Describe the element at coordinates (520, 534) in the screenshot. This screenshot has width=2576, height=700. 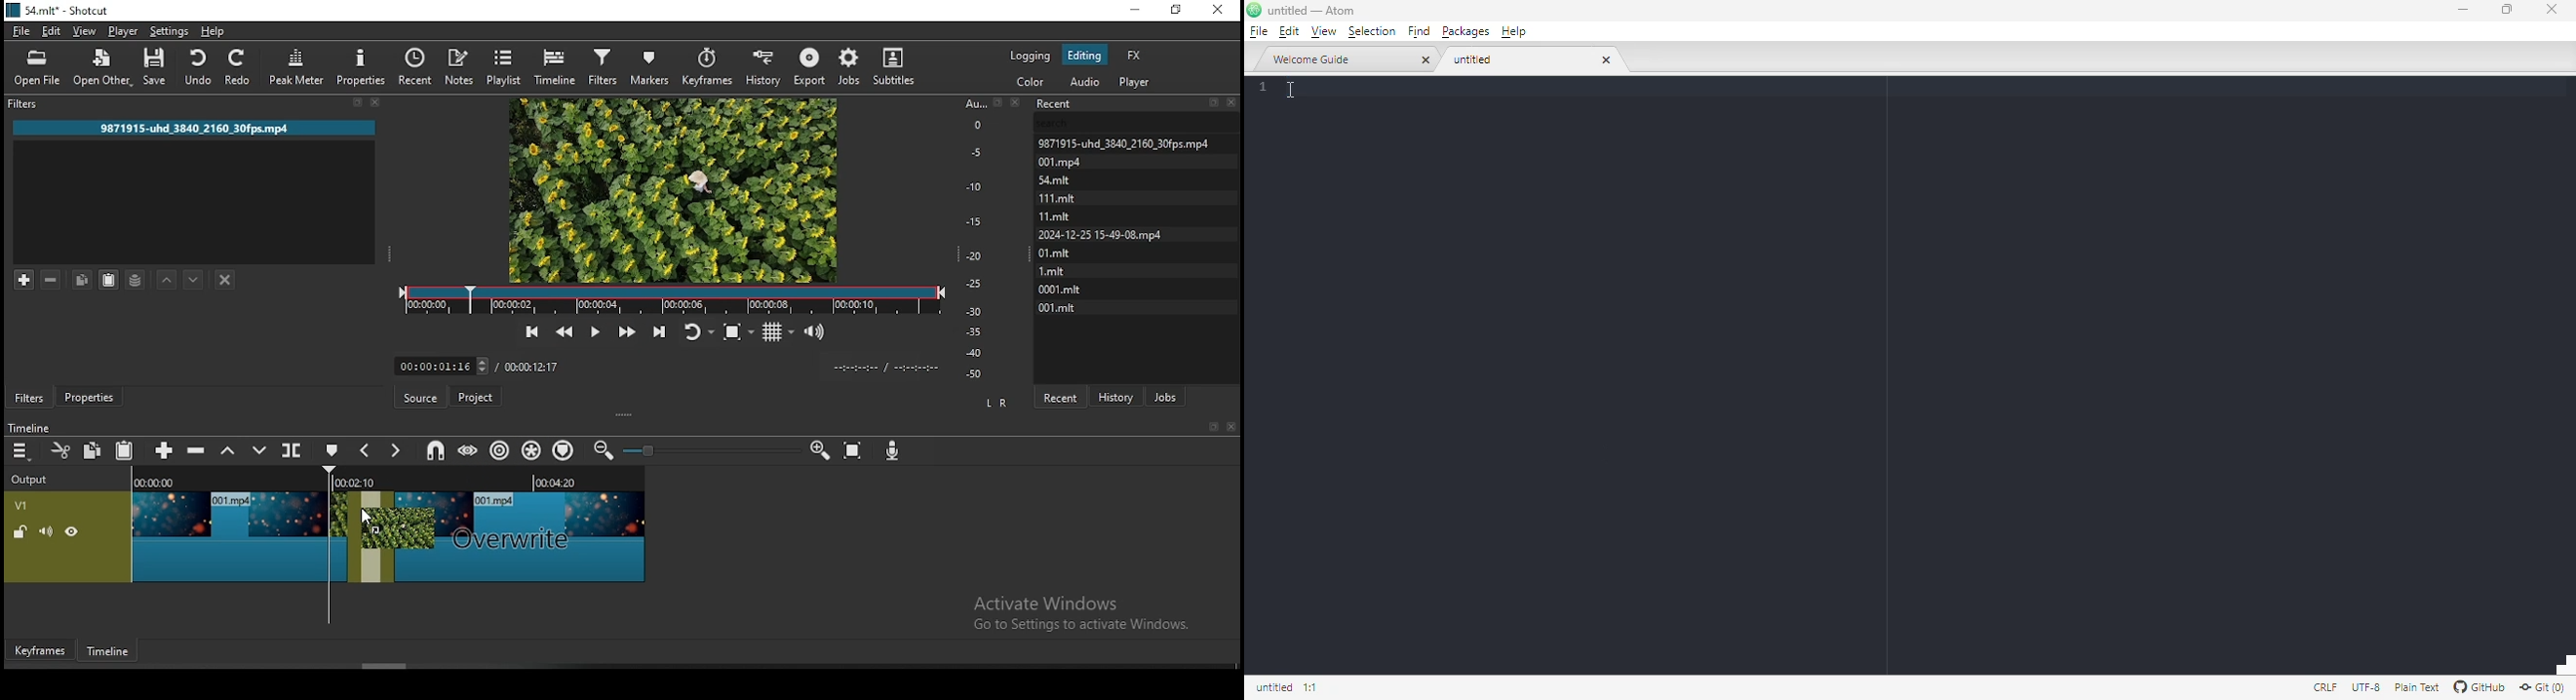
I see `videotrack` at that location.